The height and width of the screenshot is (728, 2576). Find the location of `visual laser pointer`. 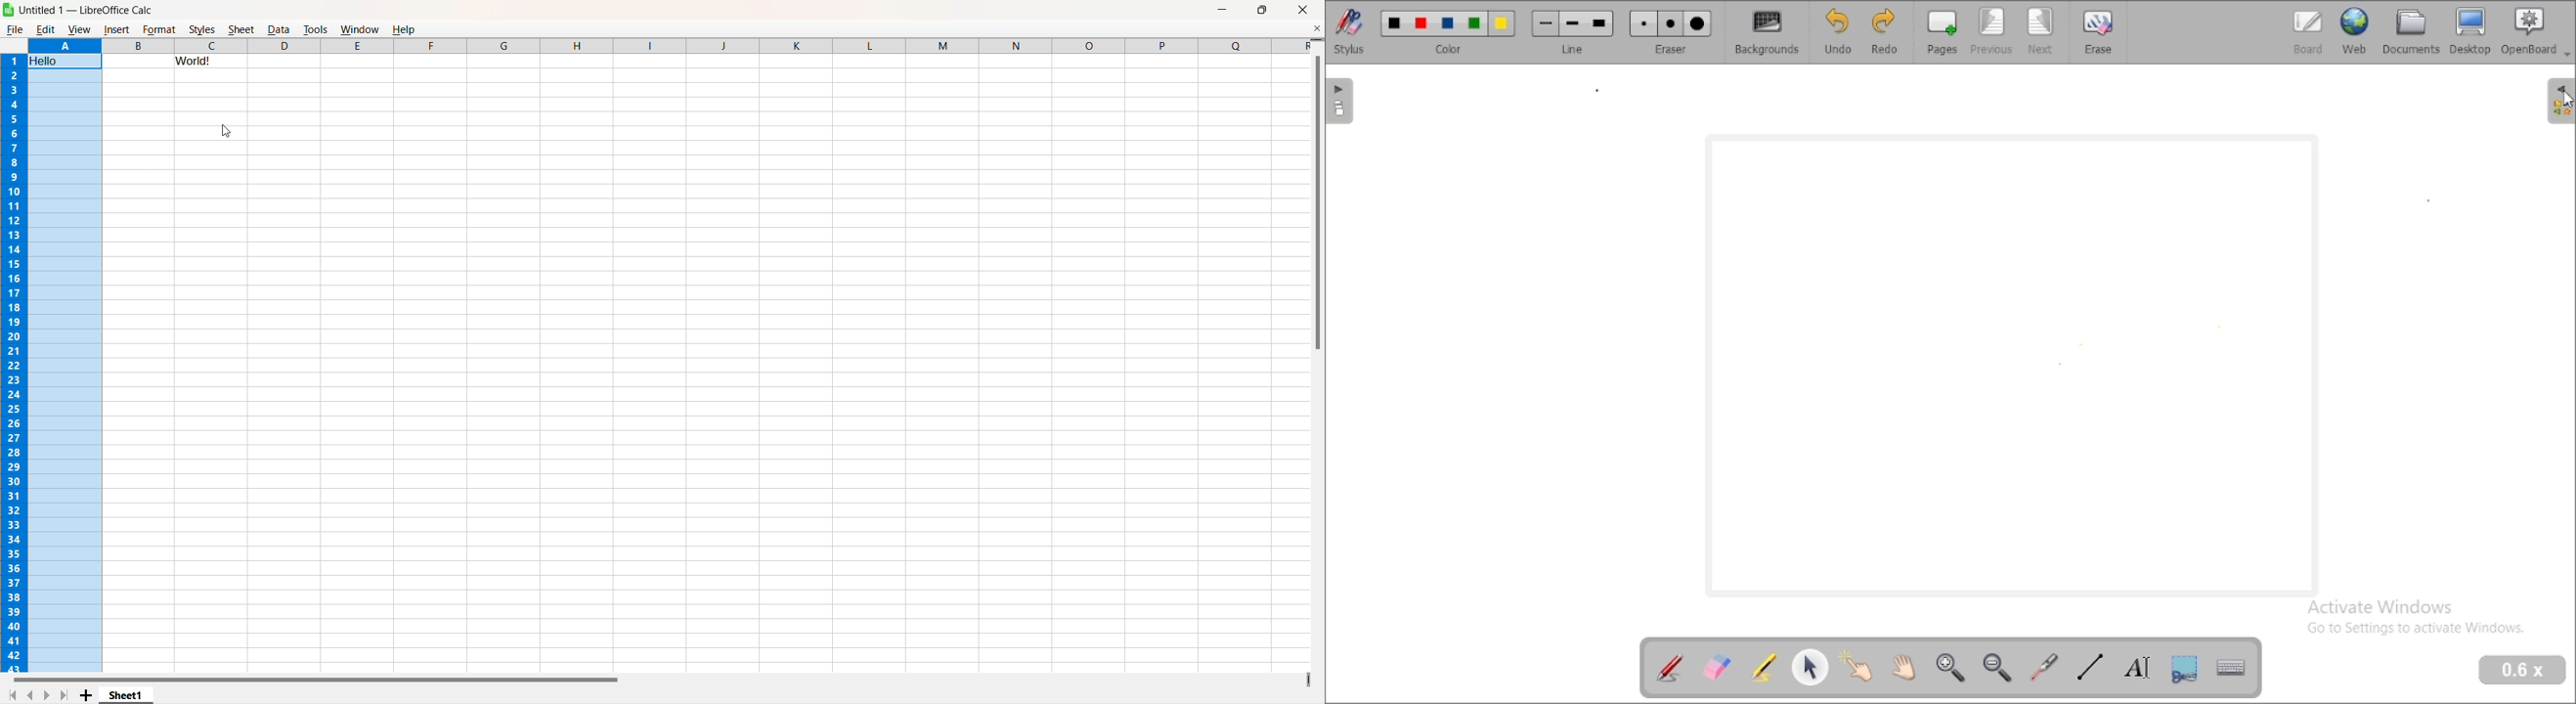

visual laser pointer is located at coordinates (2045, 668).